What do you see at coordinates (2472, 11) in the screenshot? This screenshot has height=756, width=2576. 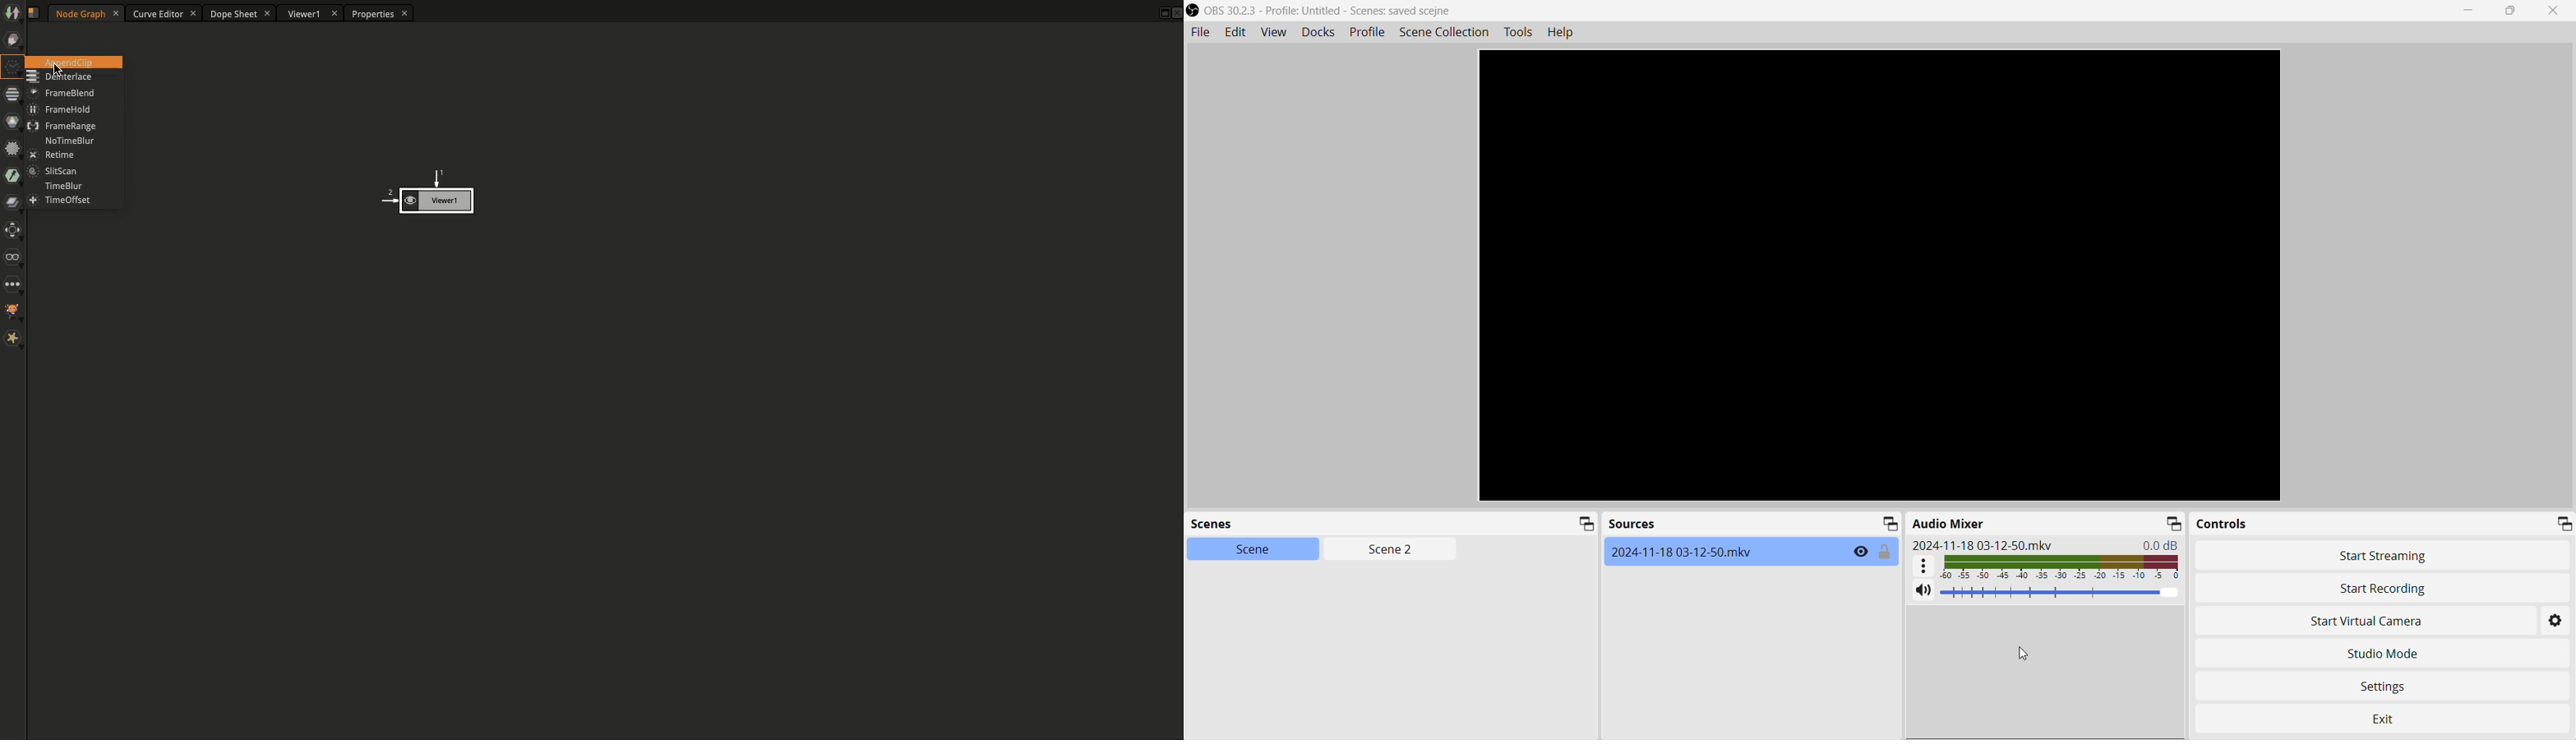 I see `Minimize` at bounding box center [2472, 11].